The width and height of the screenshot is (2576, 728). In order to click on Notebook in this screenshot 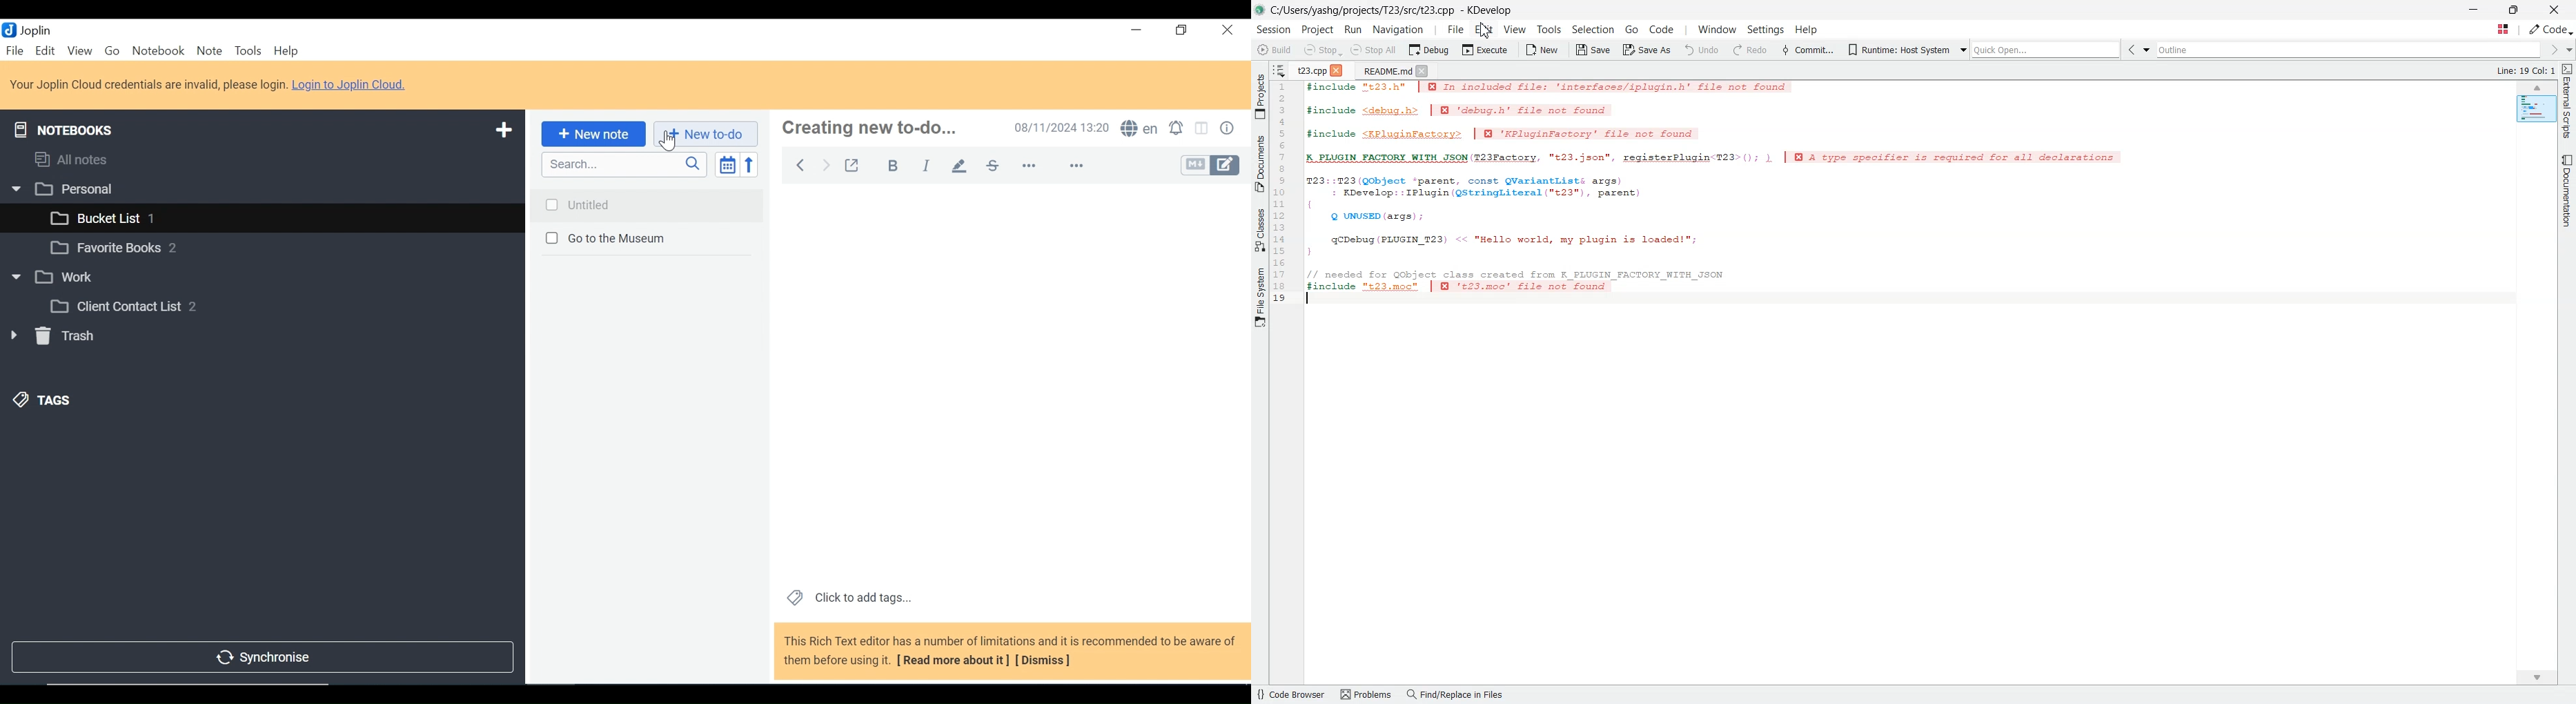, I will do `click(275, 216)`.